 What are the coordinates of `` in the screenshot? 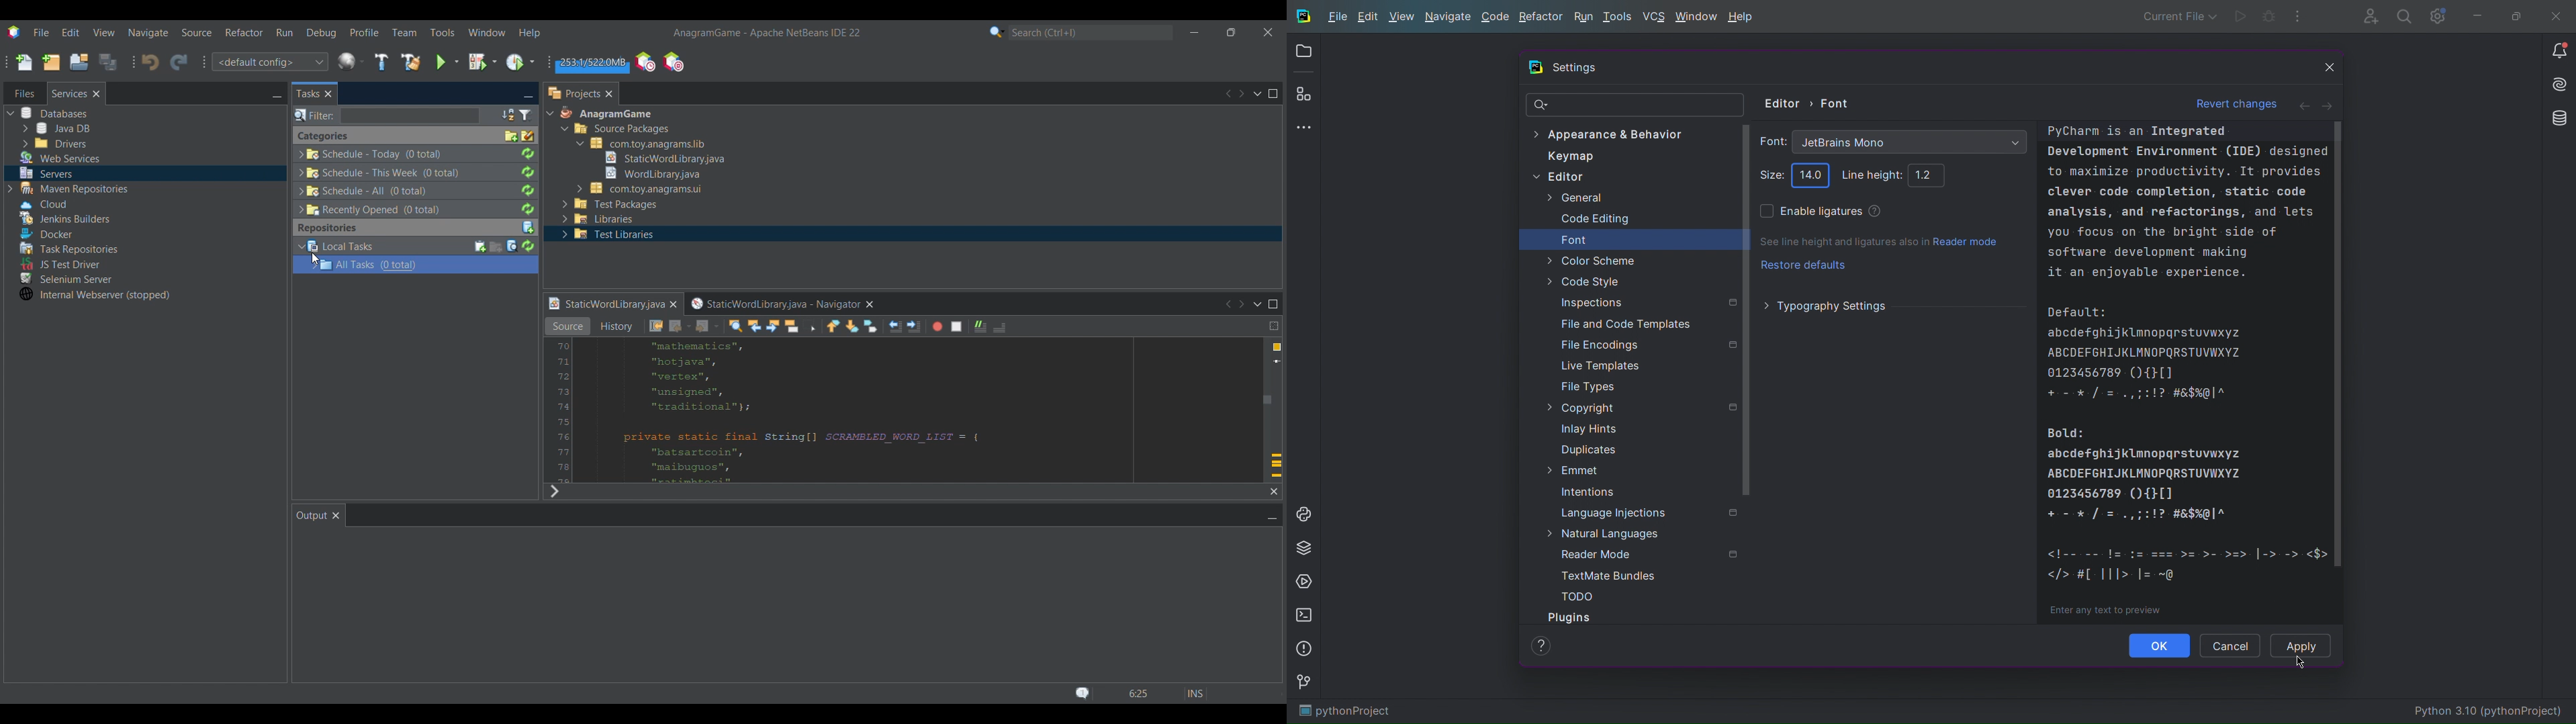 It's located at (647, 172).